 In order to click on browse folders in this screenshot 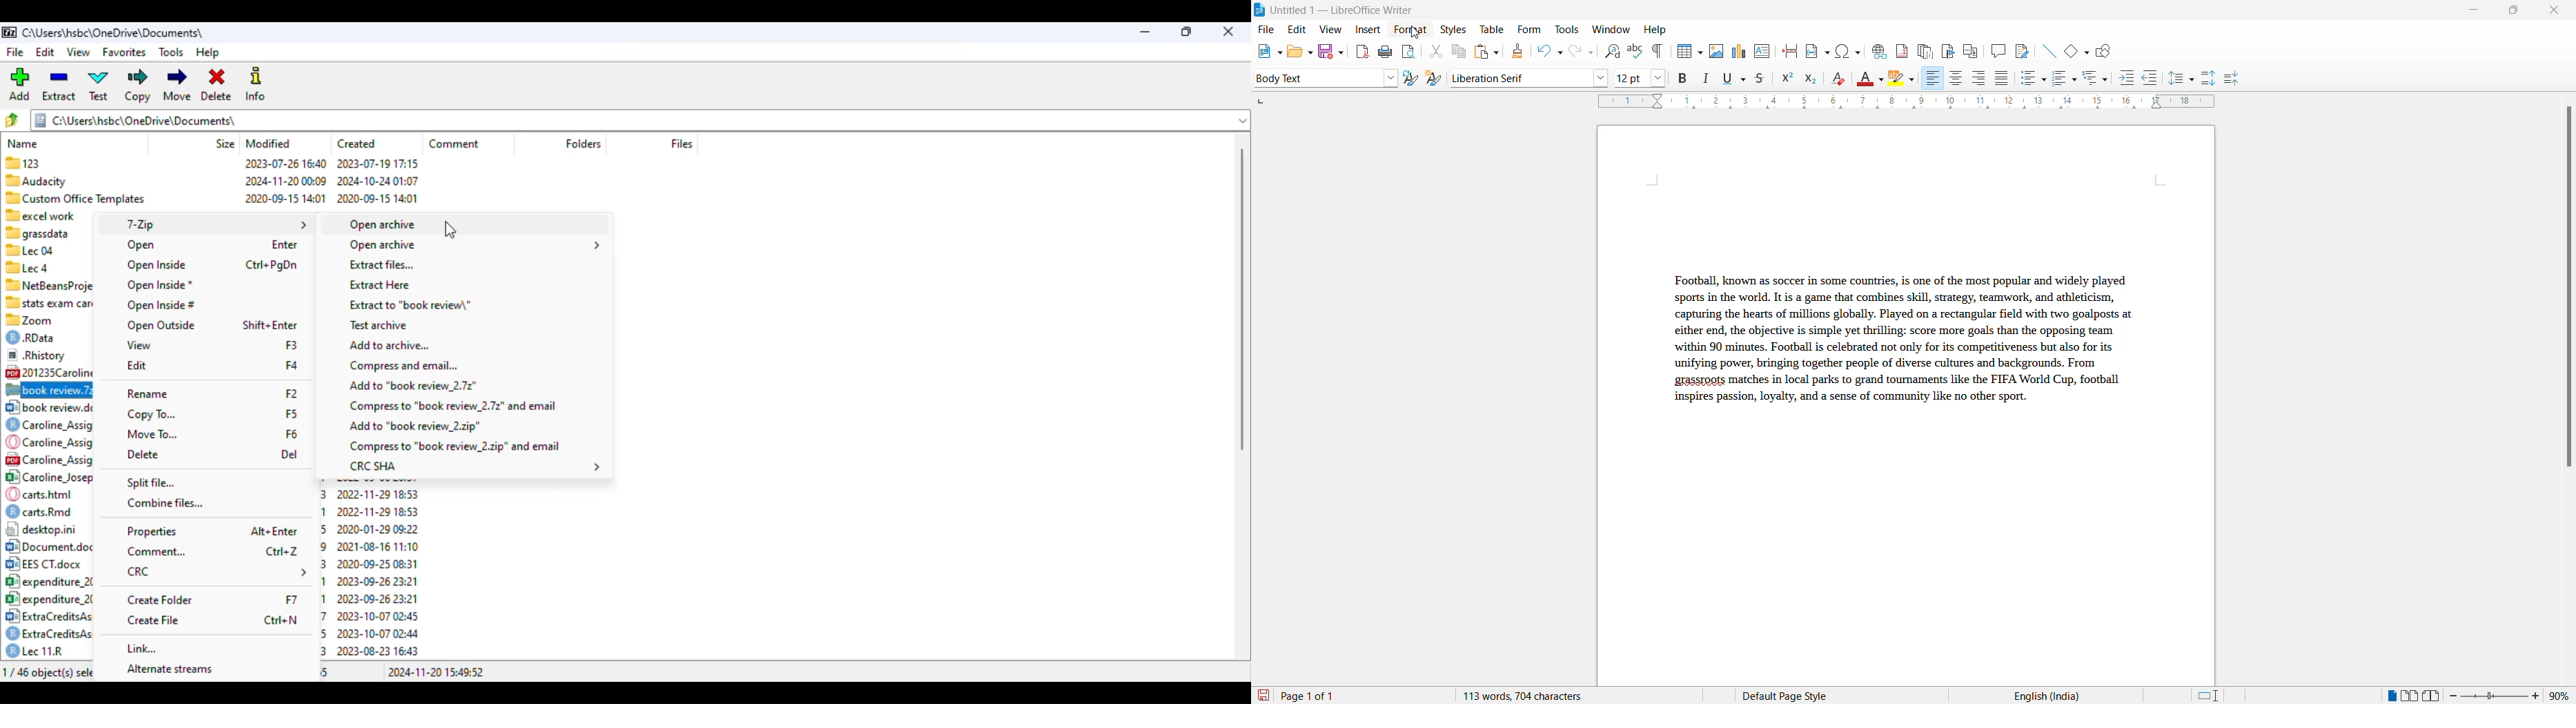, I will do `click(11, 120)`.